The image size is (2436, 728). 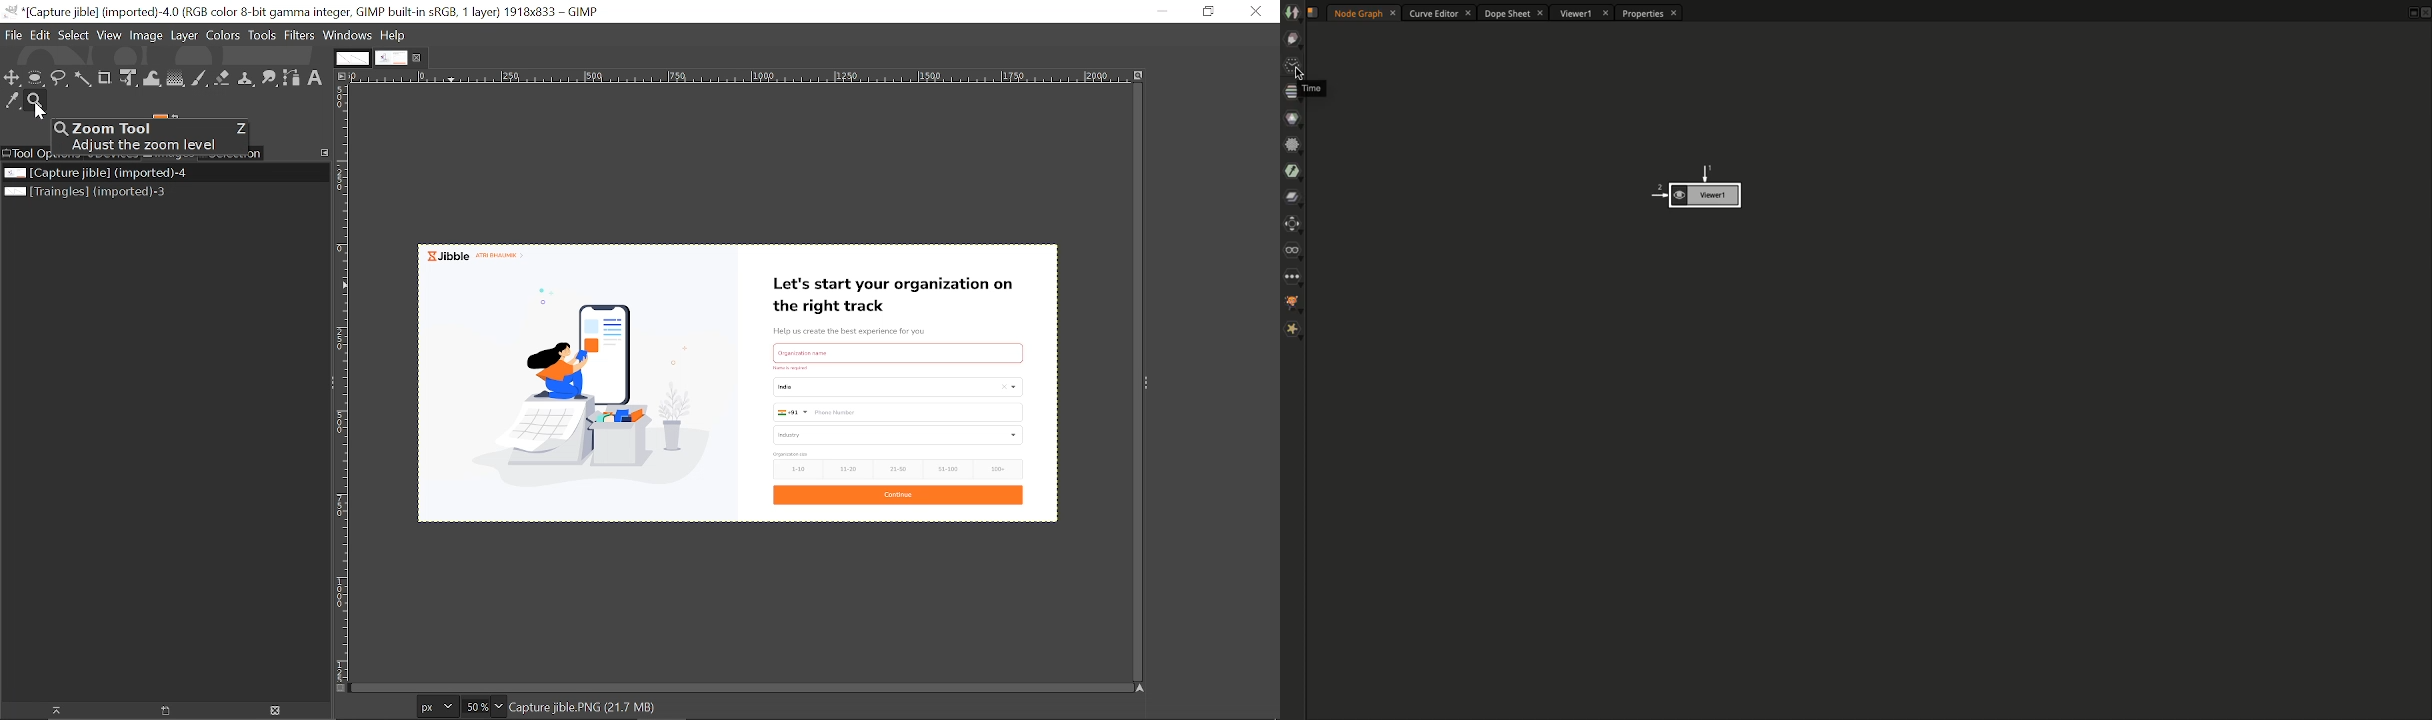 I want to click on Smudge tool, so click(x=268, y=78).